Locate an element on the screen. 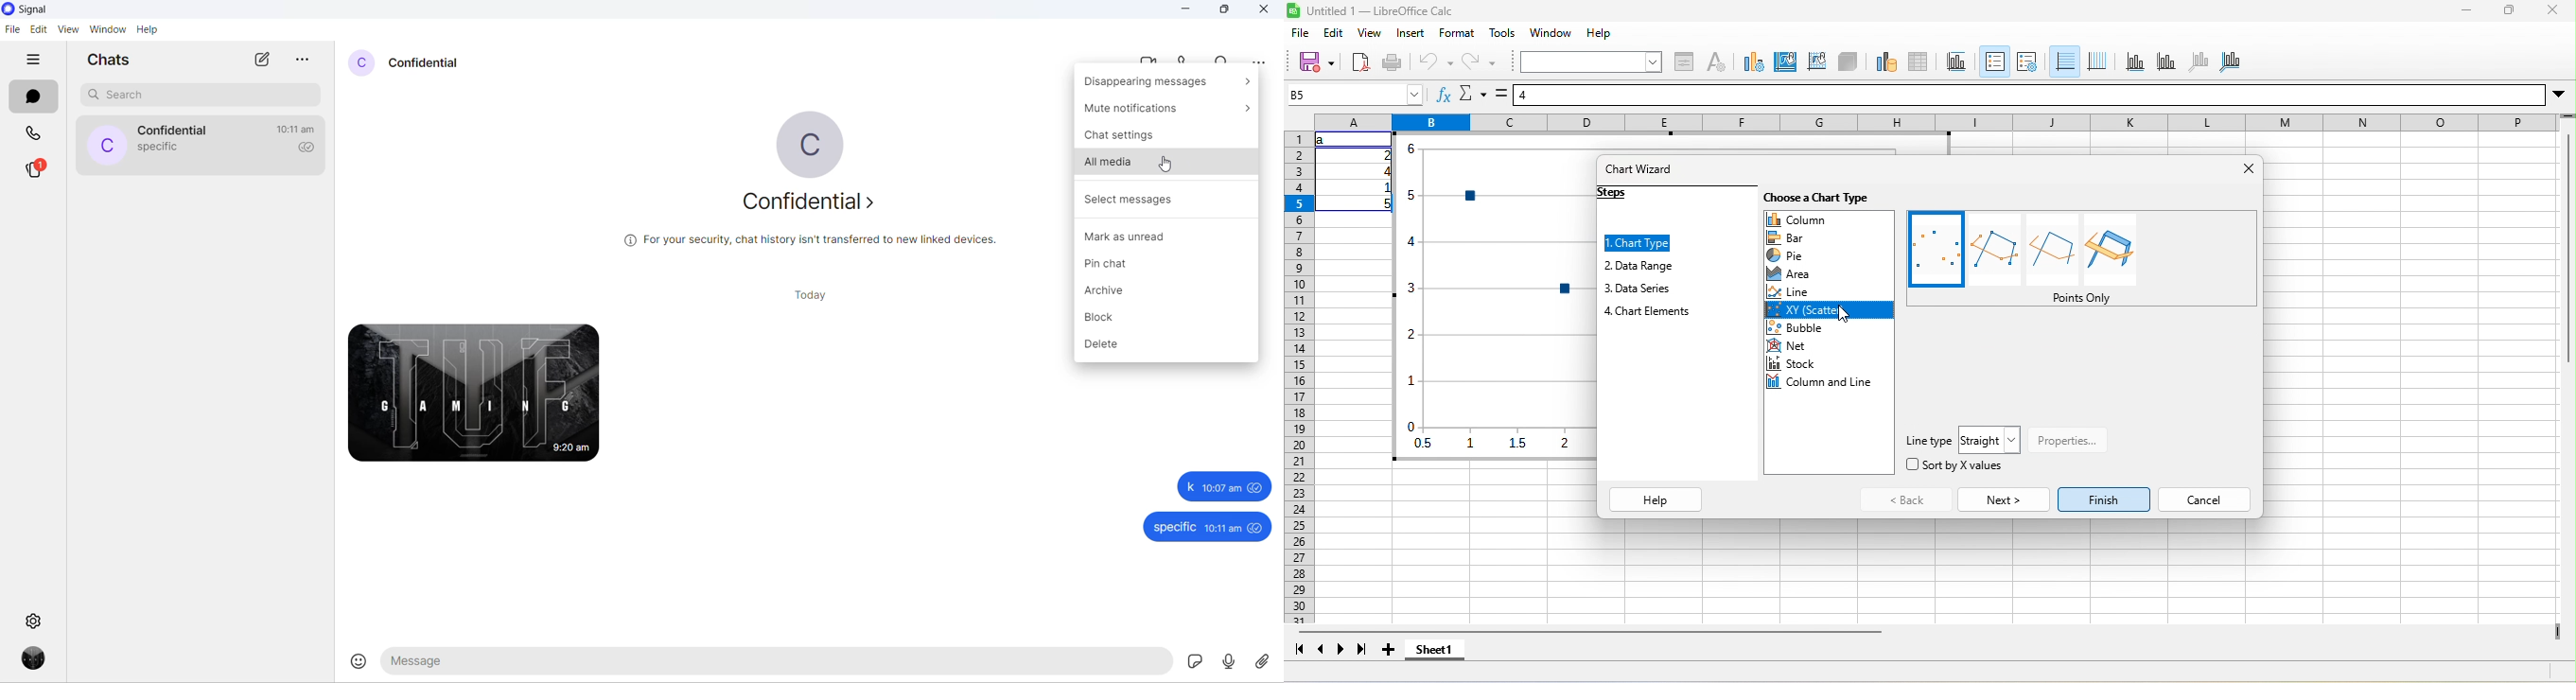 Image resolution: width=2576 pixels, height=700 pixels. seen is located at coordinates (1258, 489).